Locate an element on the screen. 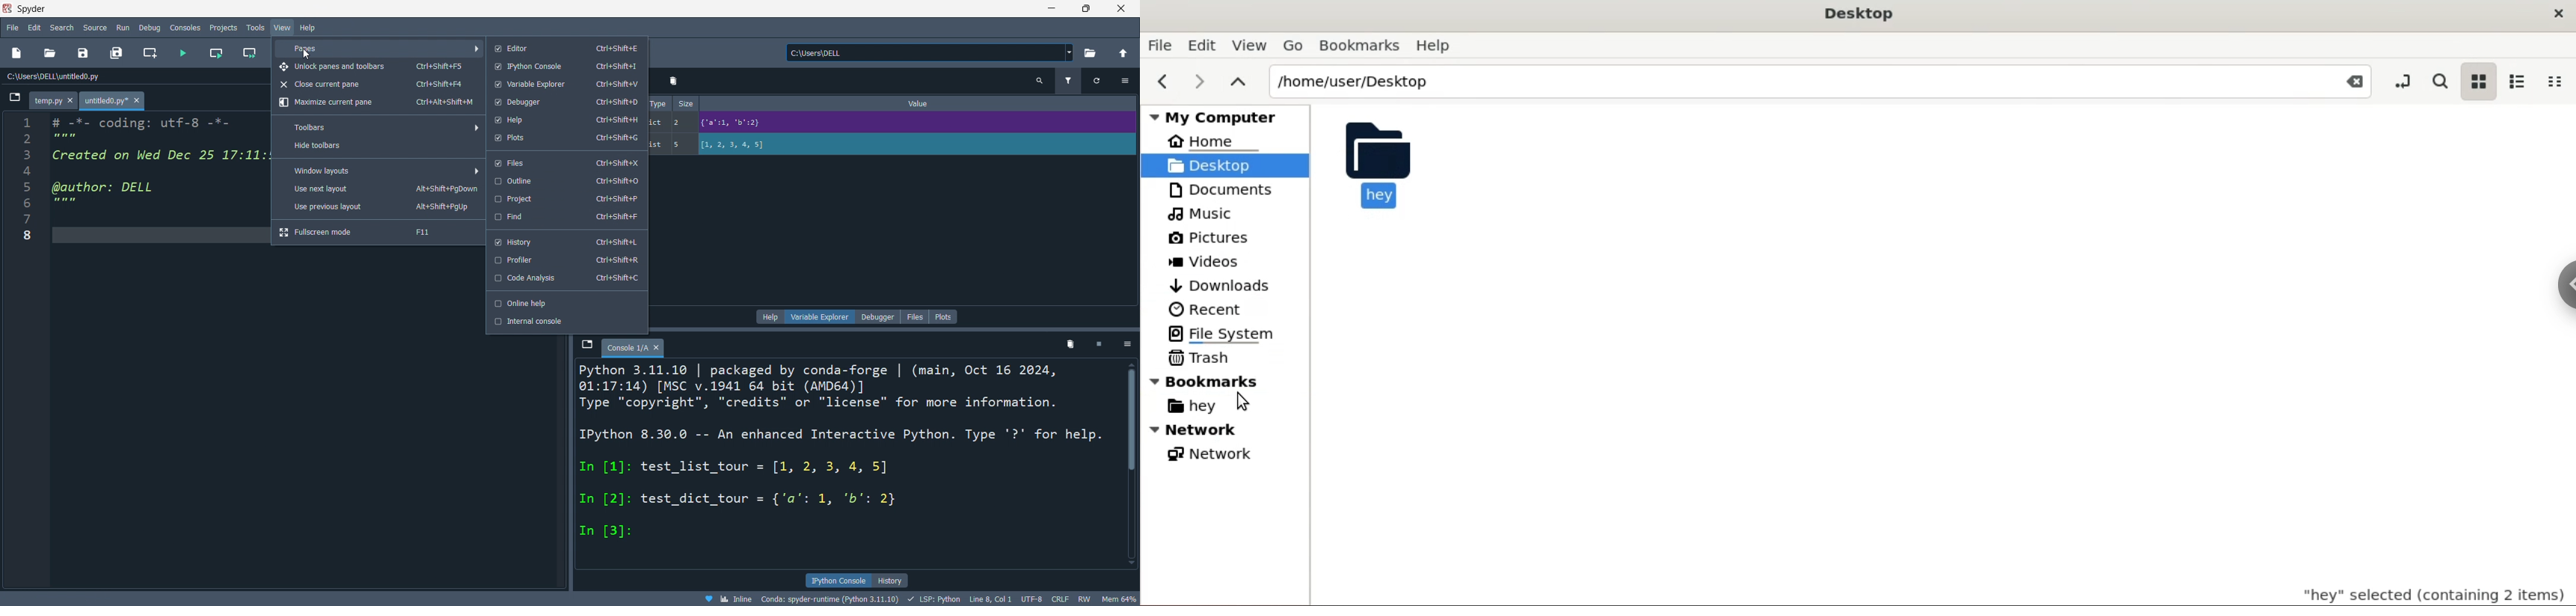  close is located at coordinates (1122, 8).